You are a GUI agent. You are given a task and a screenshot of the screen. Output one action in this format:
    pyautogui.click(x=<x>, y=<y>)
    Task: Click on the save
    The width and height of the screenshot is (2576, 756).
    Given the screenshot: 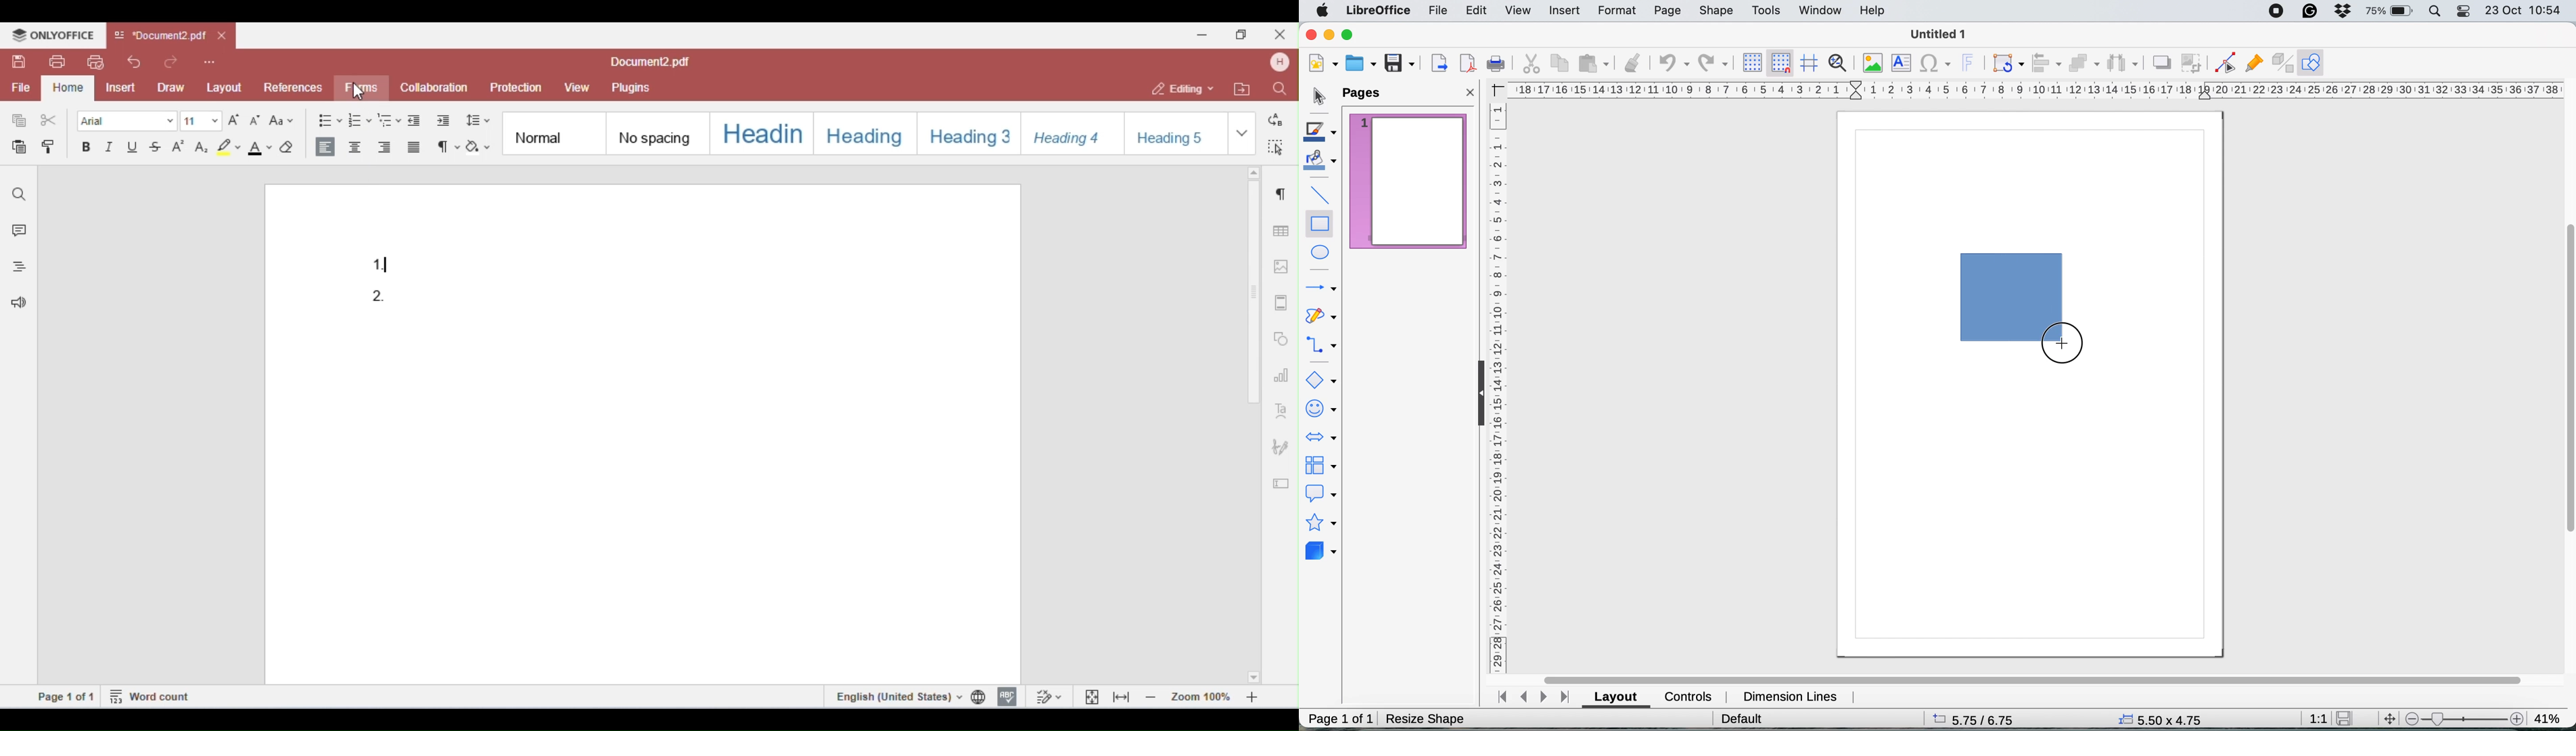 What is the action you would take?
    pyautogui.click(x=2348, y=717)
    